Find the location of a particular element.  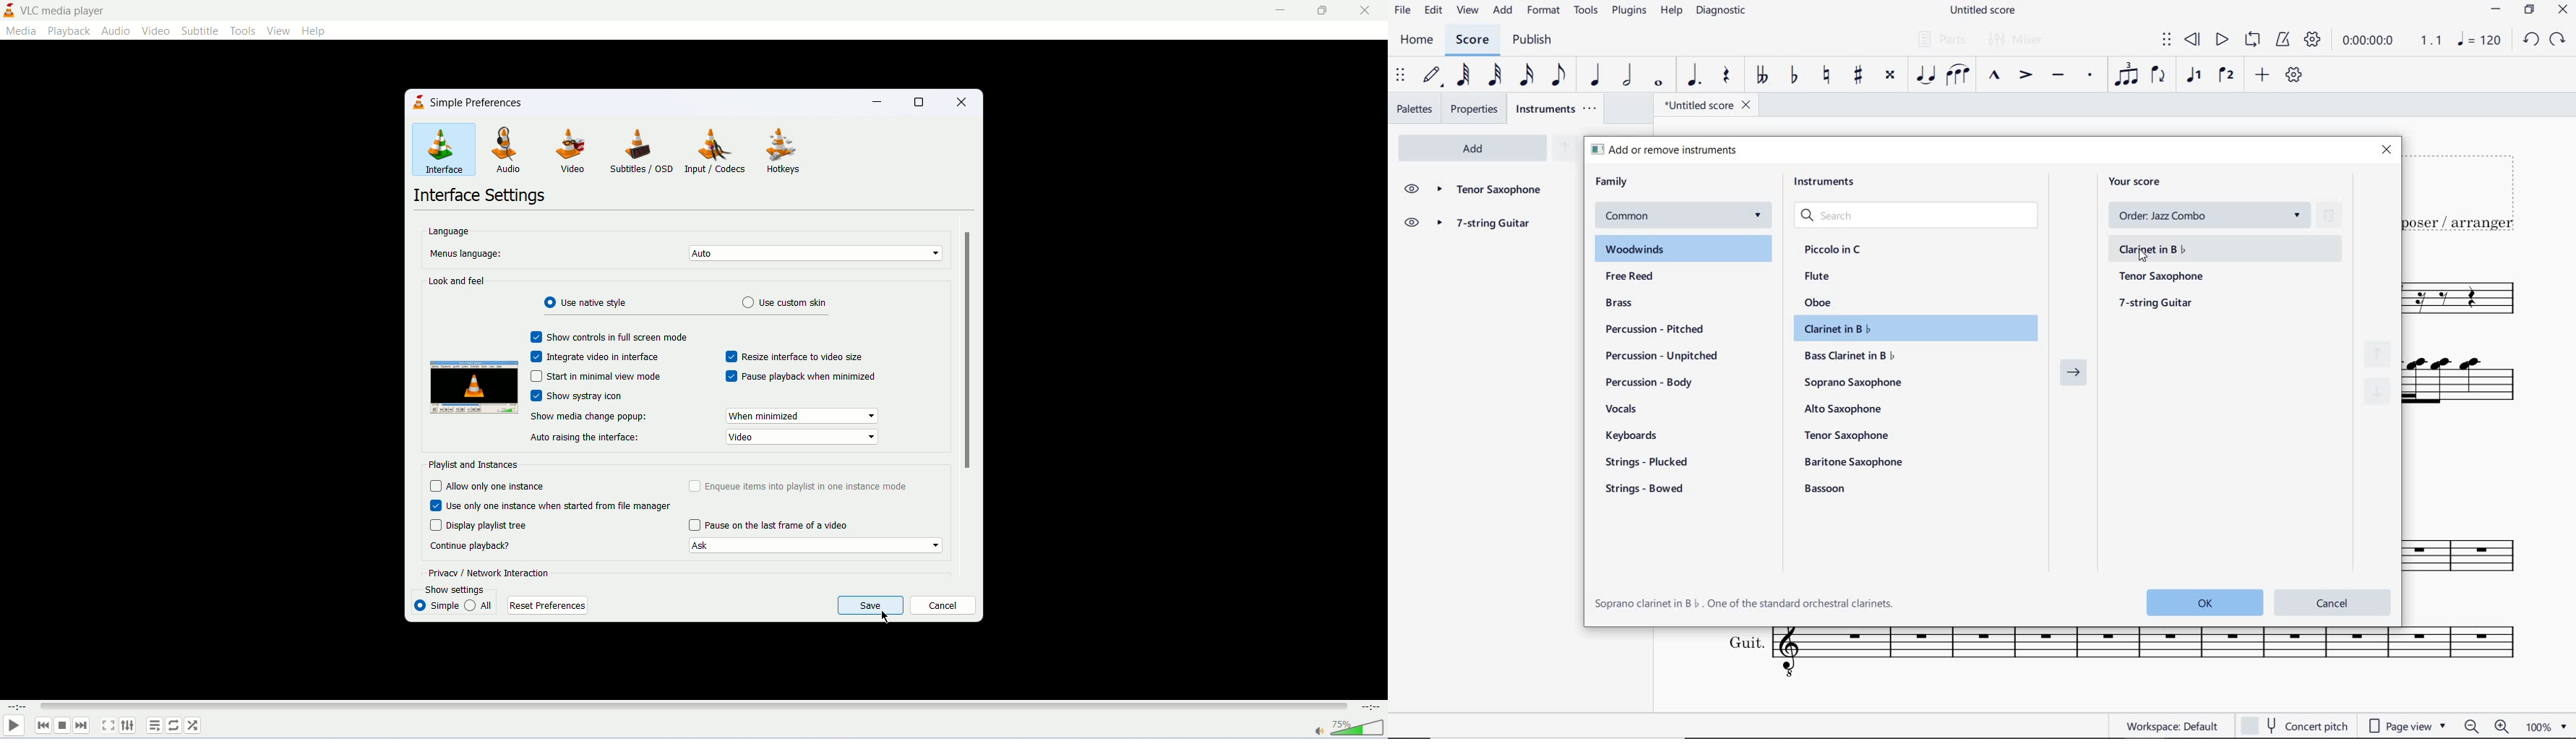

close is located at coordinates (2386, 151).